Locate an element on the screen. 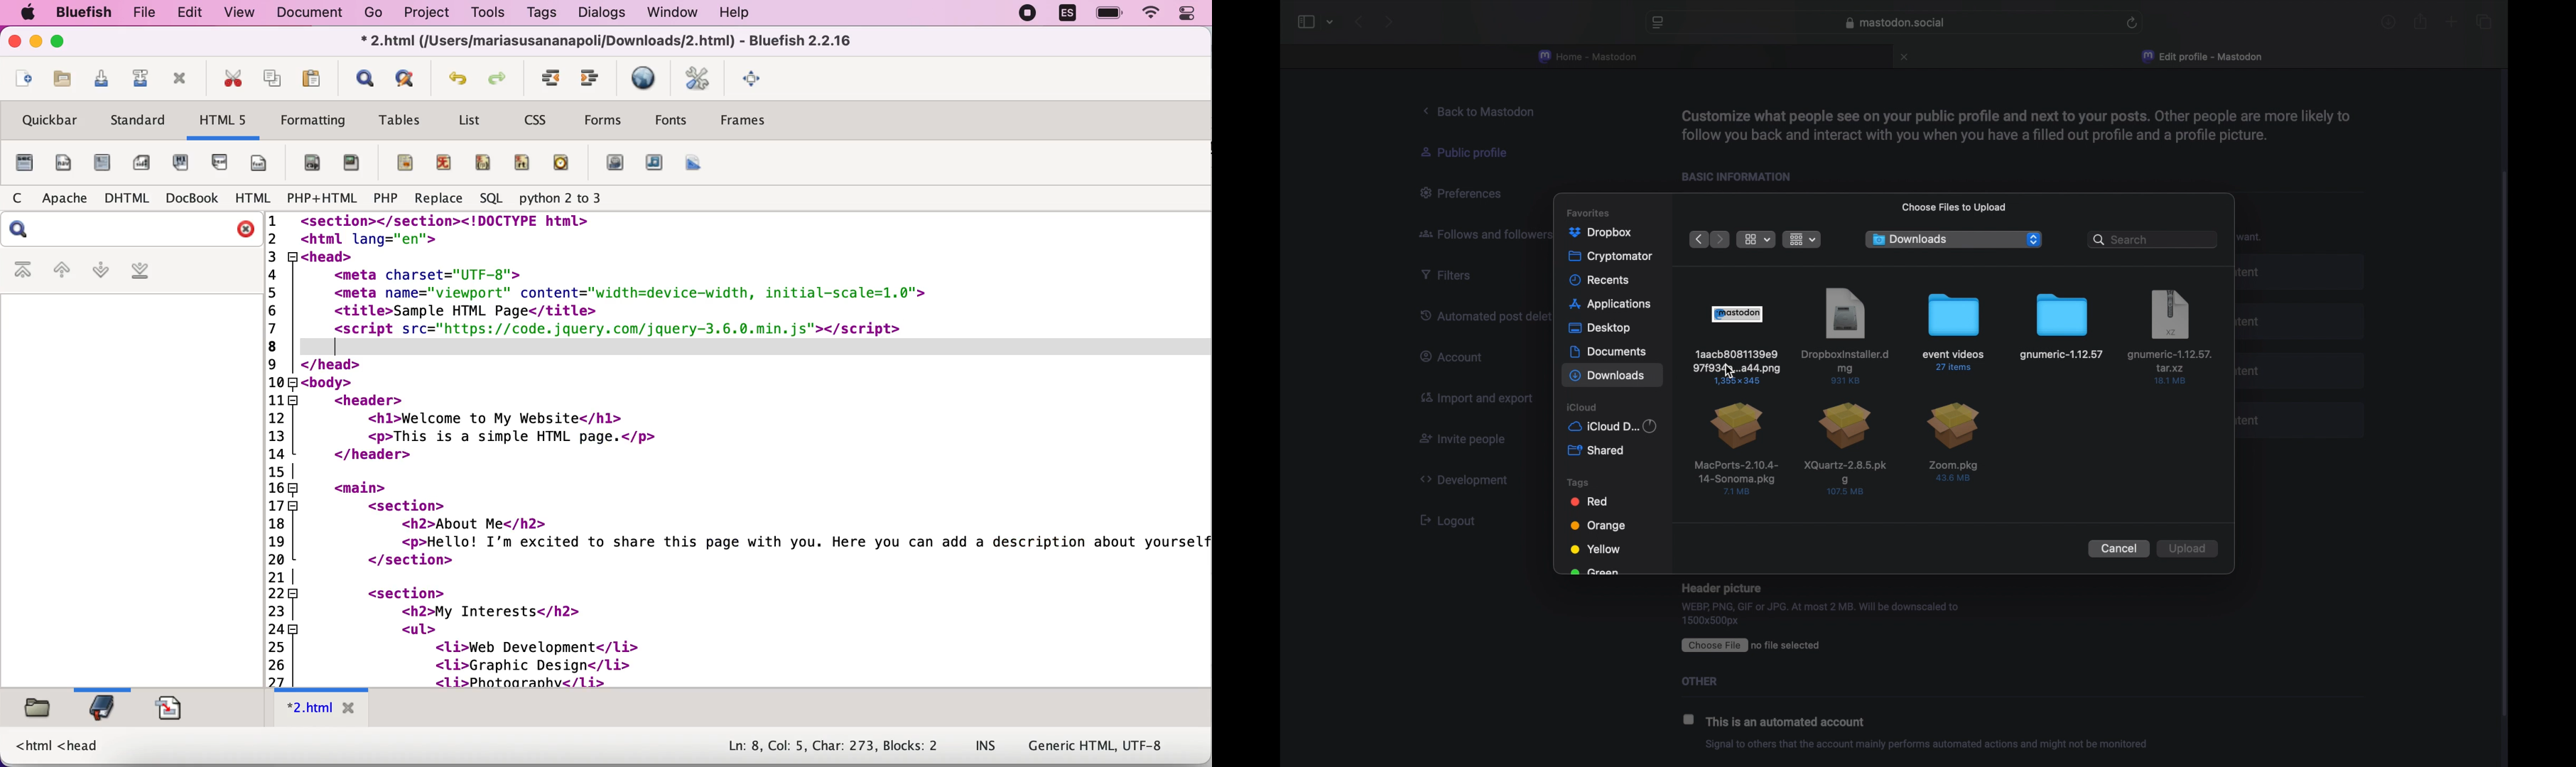  Ln: 8, Col: 5, Char: 273, Blocks: 2 is located at coordinates (833, 745).